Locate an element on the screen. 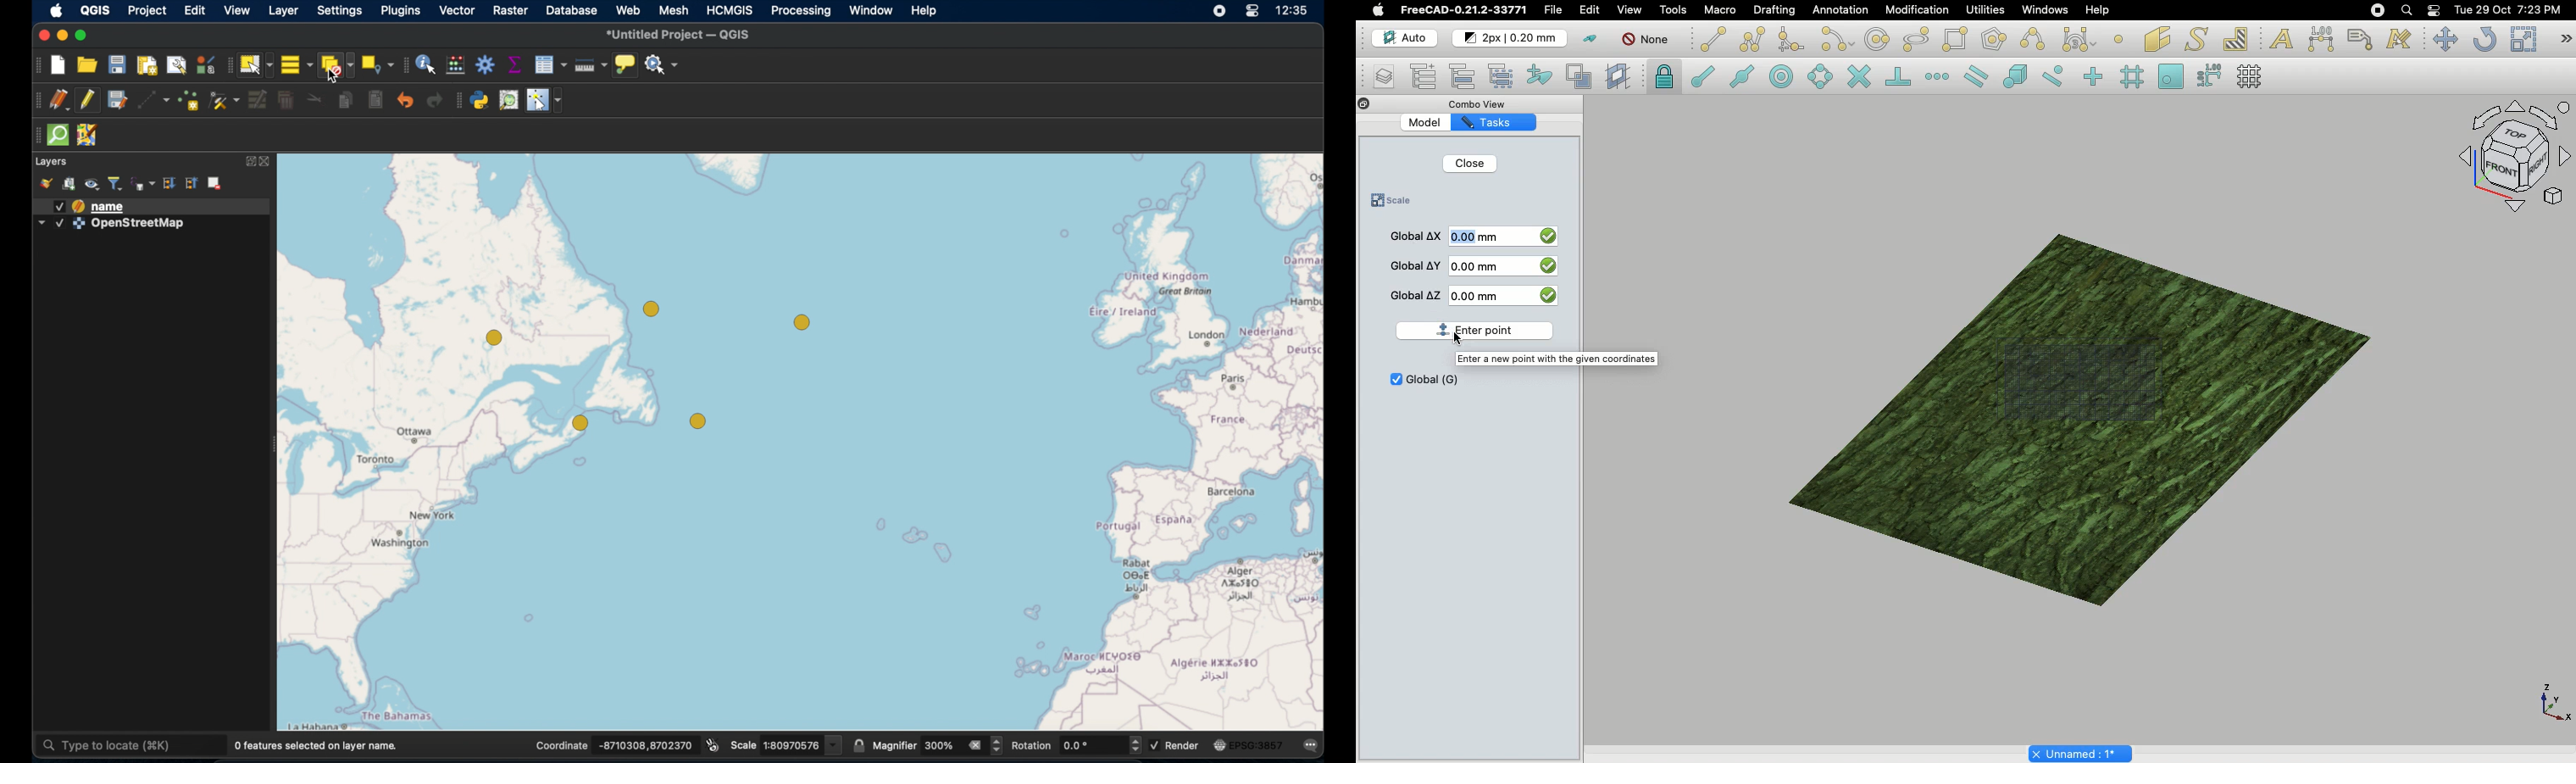  Facebinder is located at coordinates (2157, 38).